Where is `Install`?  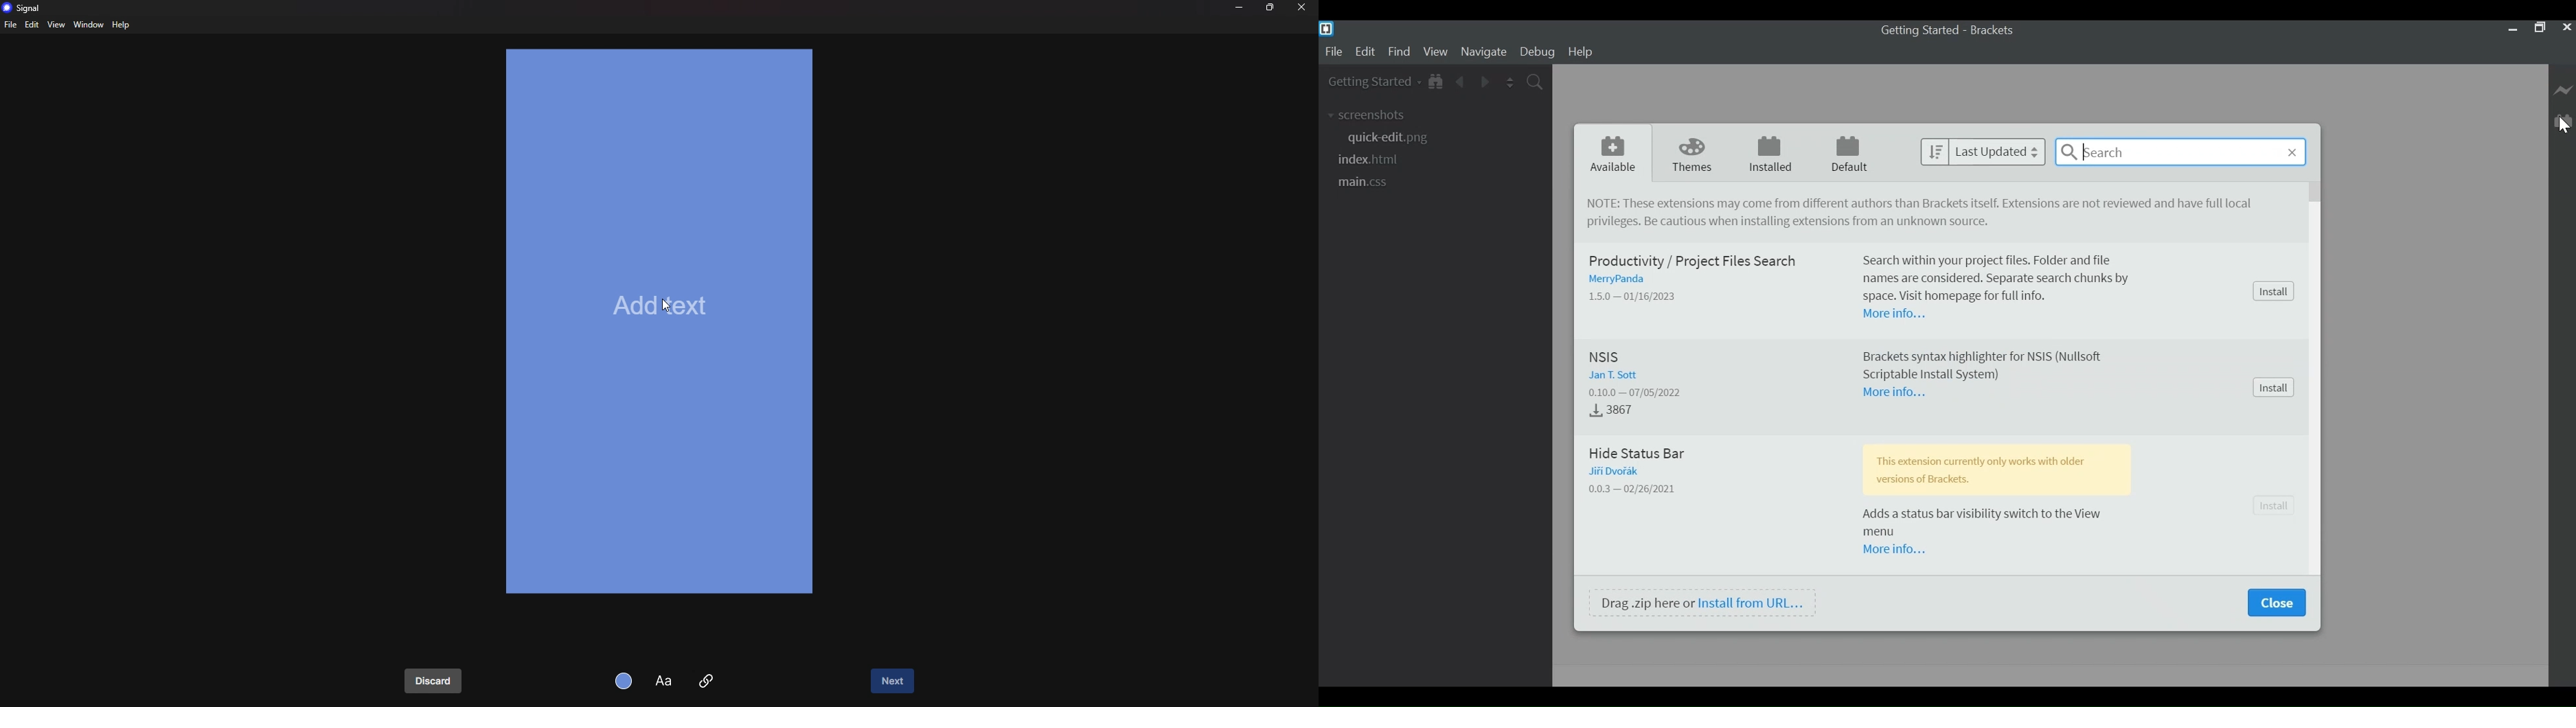 Install is located at coordinates (2275, 387).